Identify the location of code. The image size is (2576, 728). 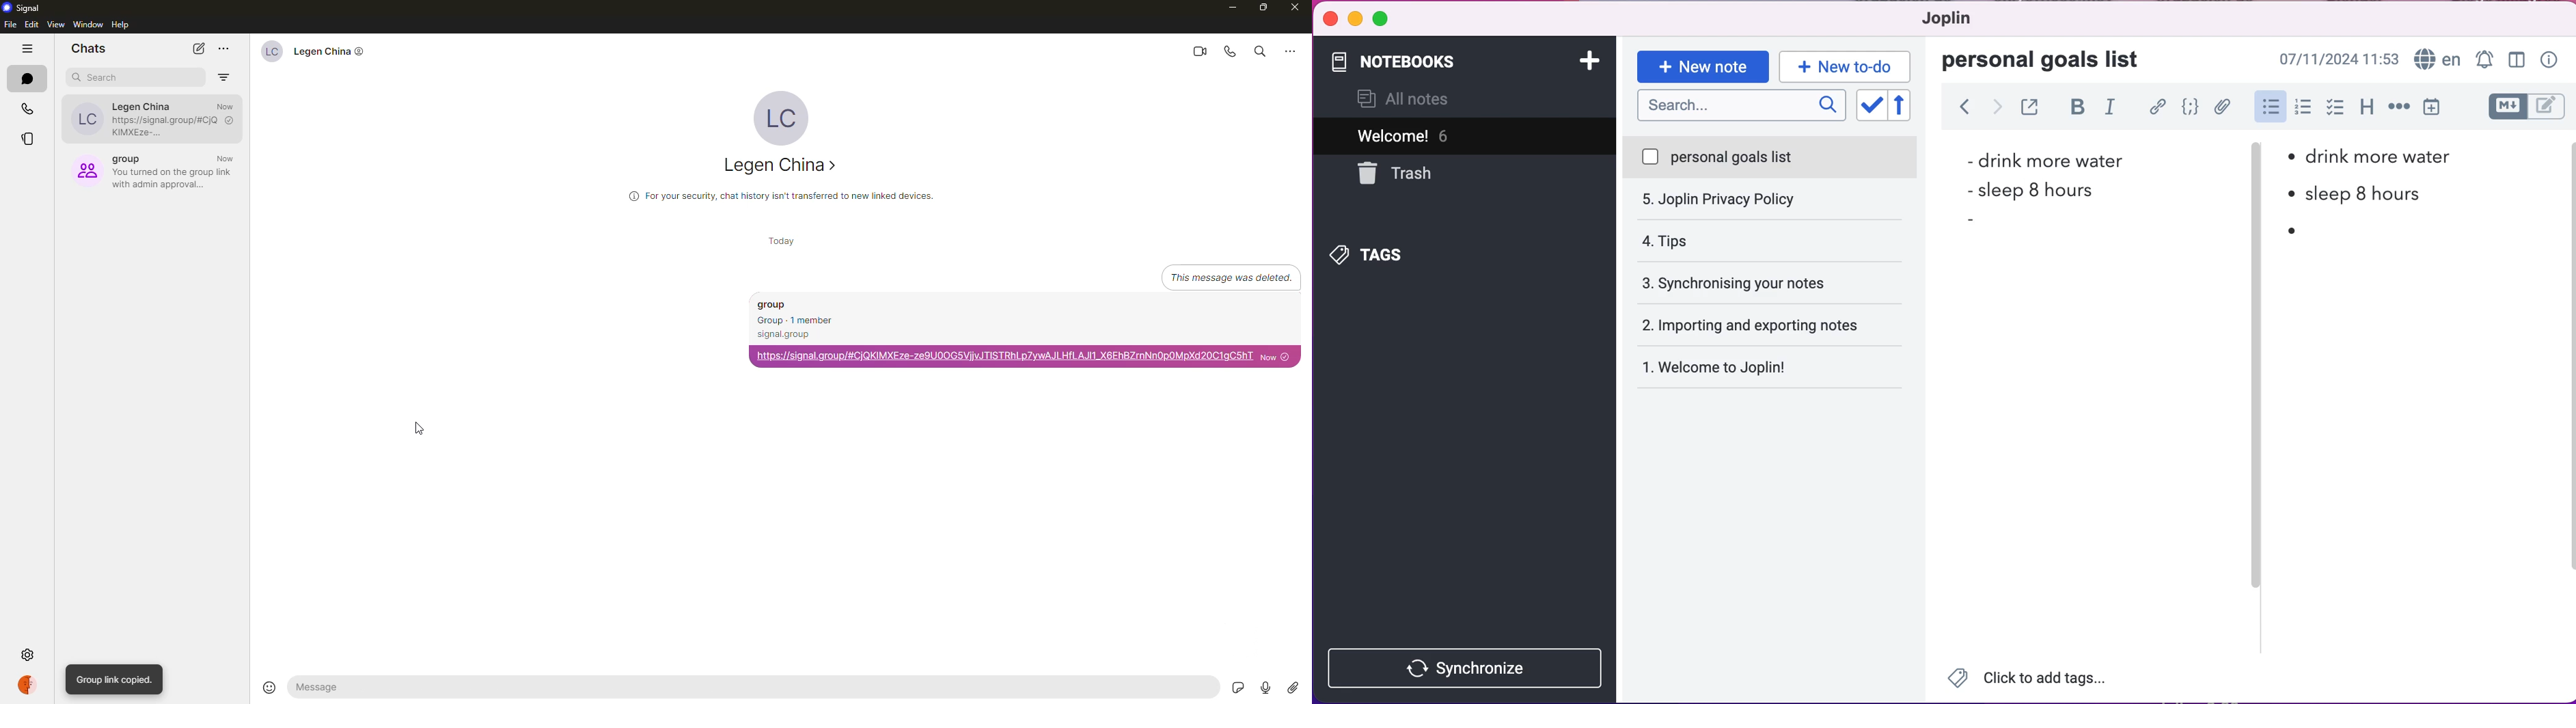
(2188, 108).